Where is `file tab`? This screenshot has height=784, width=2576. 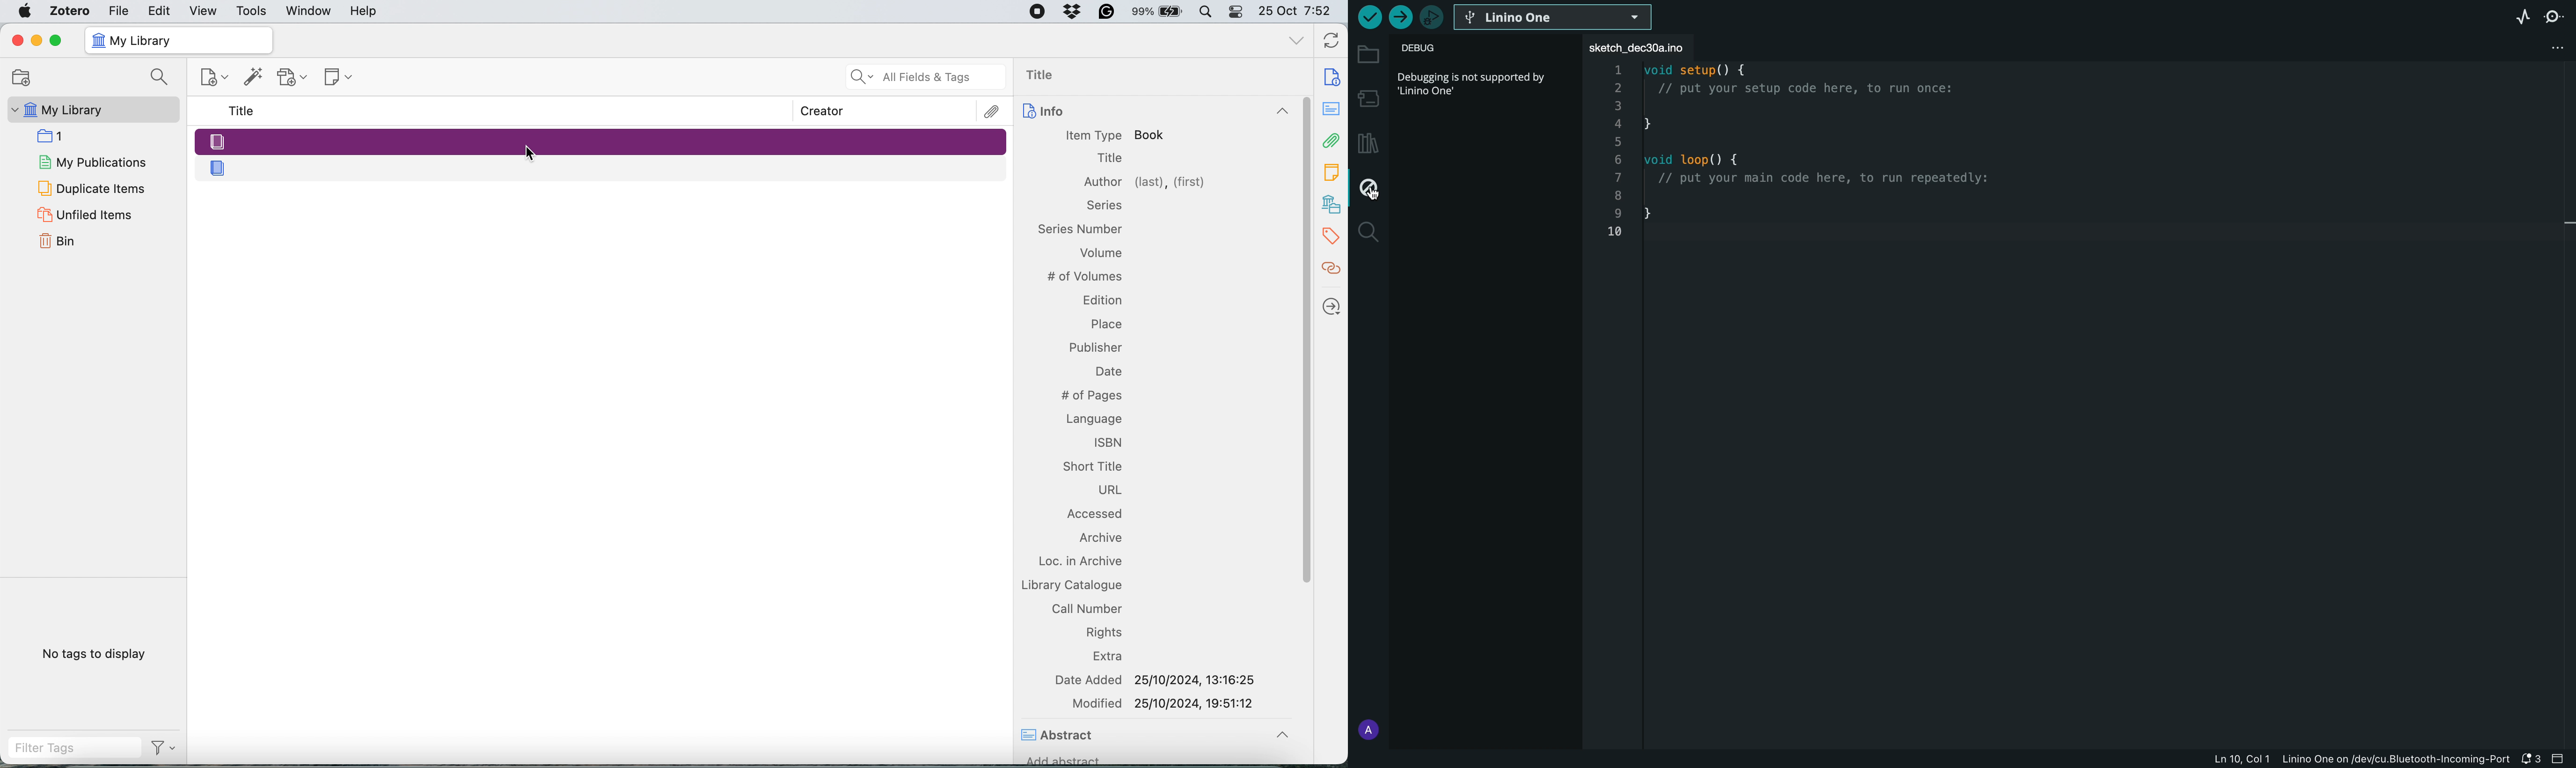
file tab is located at coordinates (1652, 47).